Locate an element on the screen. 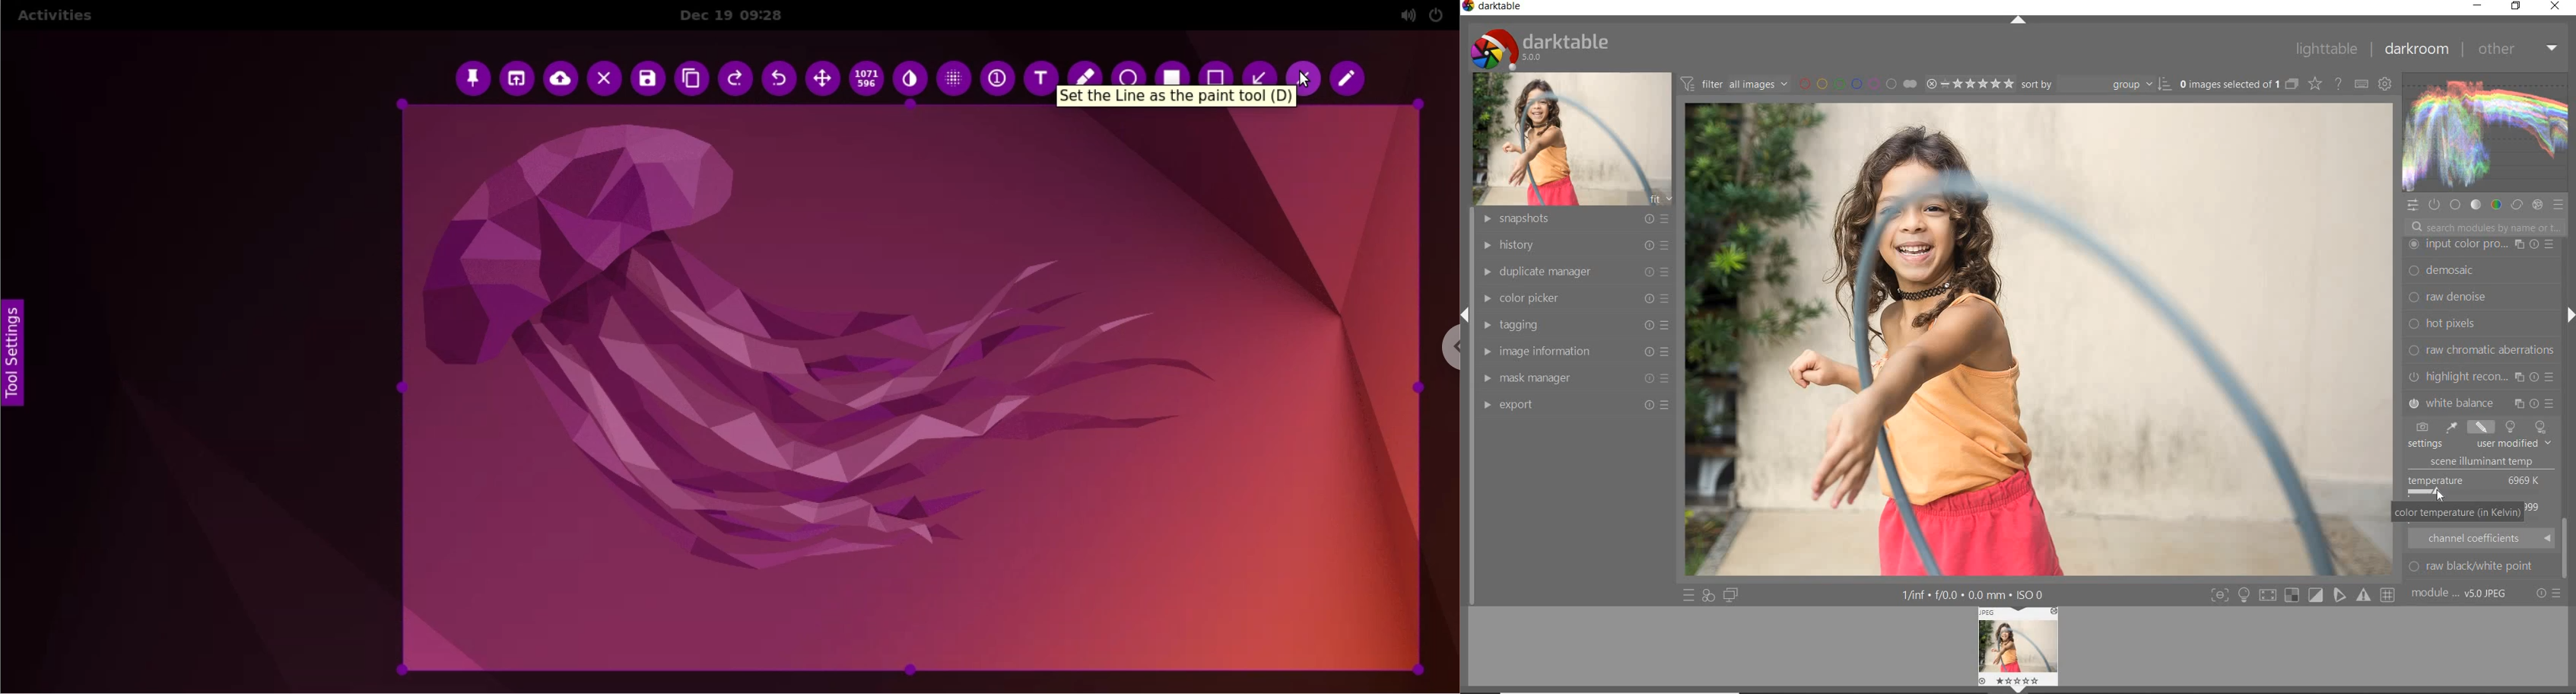 This screenshot has width=2576, height=700. search modules is located at coordinates (2484, 229).